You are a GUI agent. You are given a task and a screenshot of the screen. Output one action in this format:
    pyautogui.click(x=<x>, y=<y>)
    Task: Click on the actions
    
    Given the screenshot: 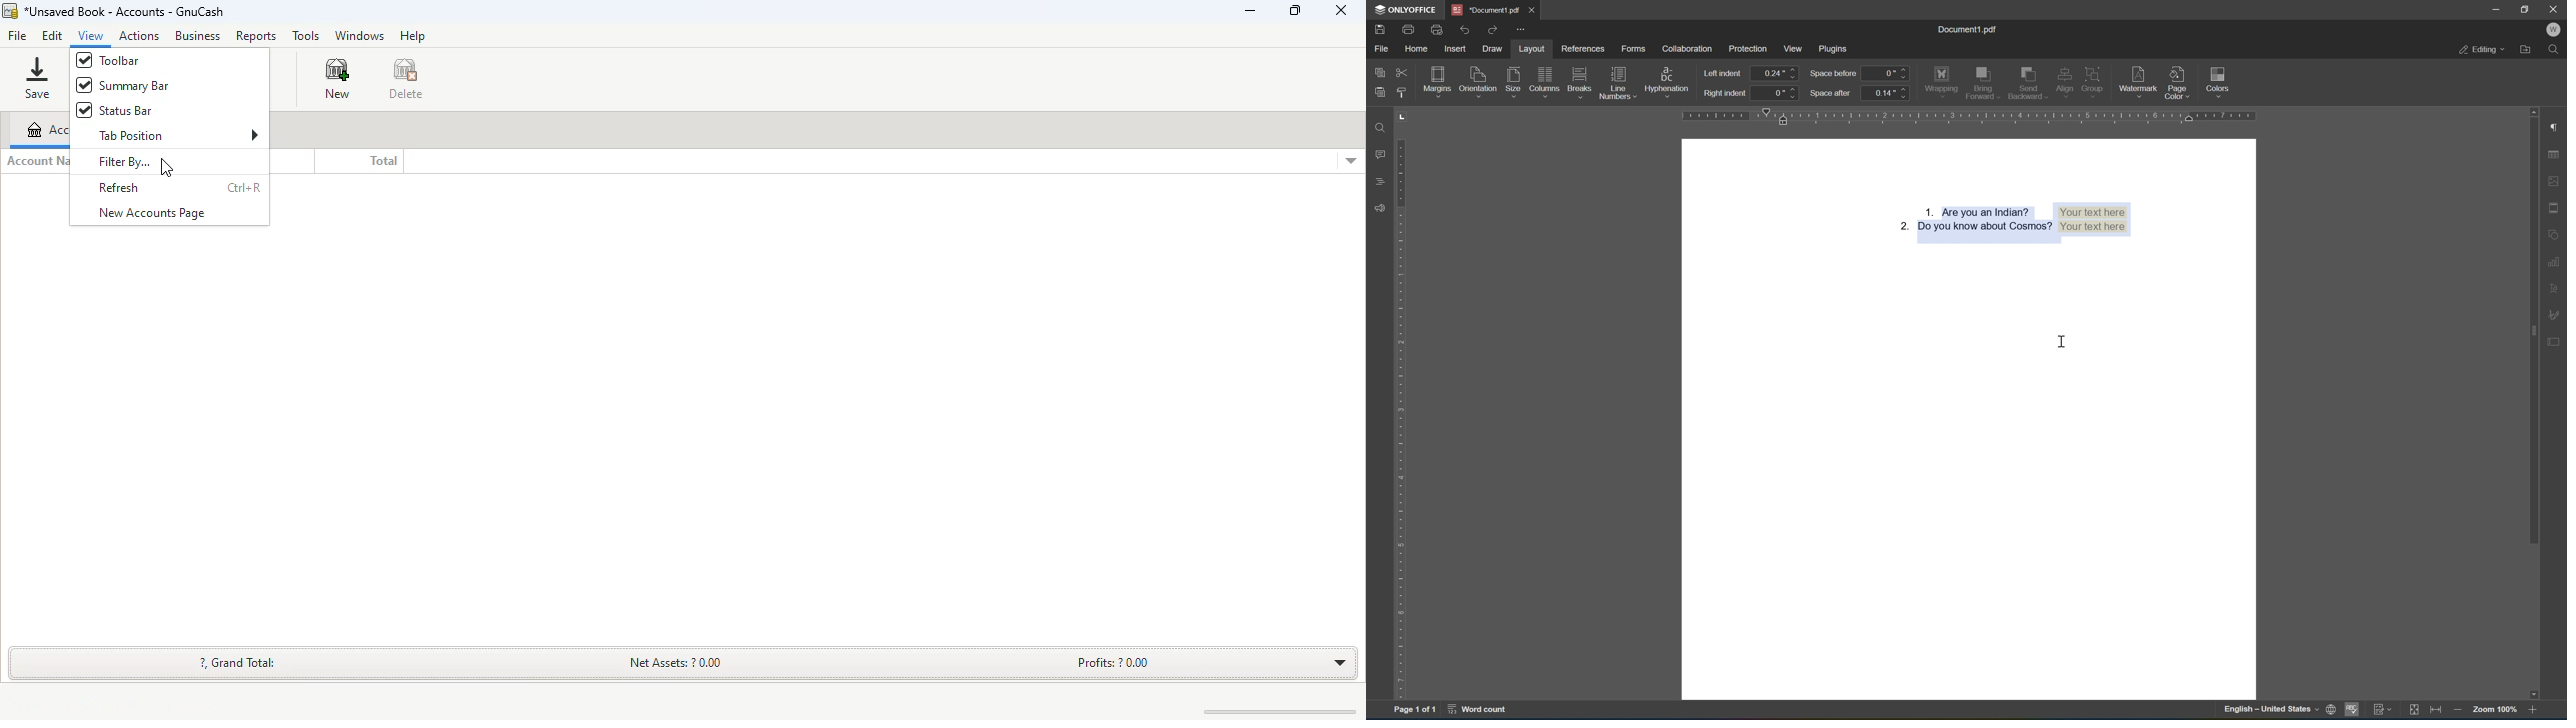 What is the action you would take?
    pyautogui.click(x=139, y=35)
    